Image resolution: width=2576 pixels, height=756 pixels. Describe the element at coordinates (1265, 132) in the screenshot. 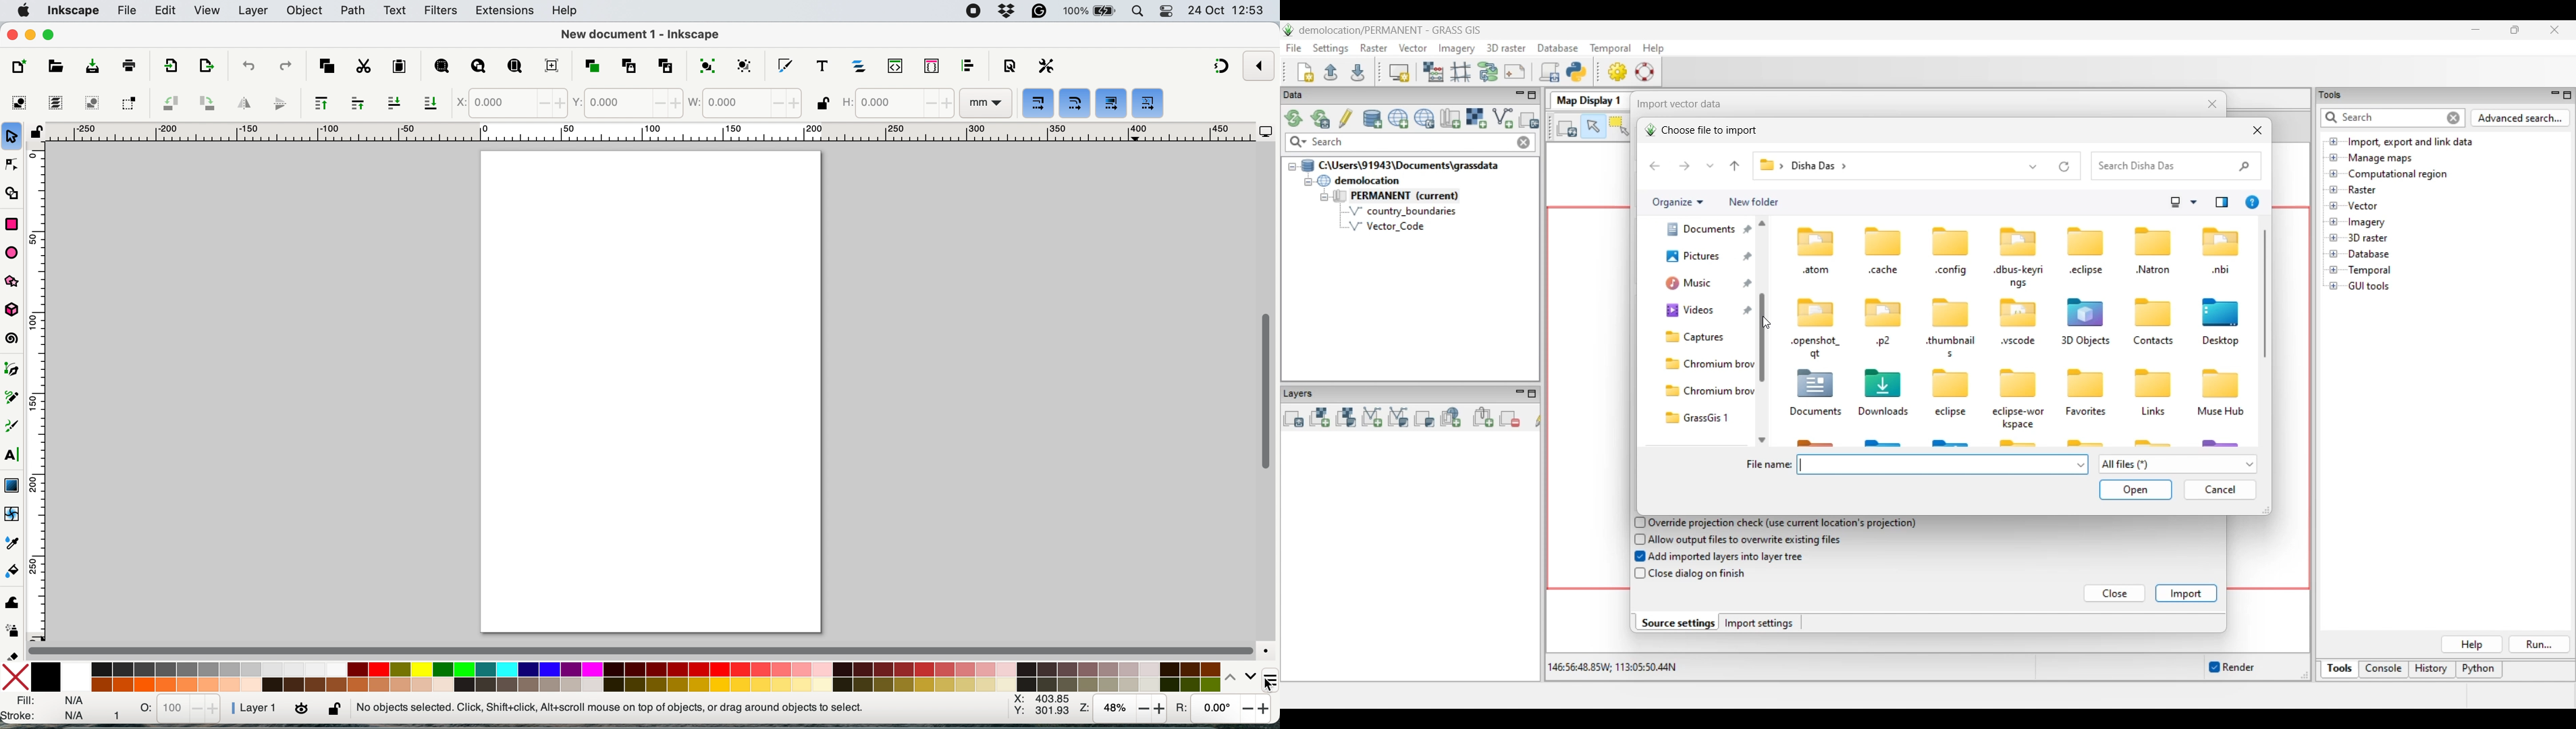

I see `display options` at that location.